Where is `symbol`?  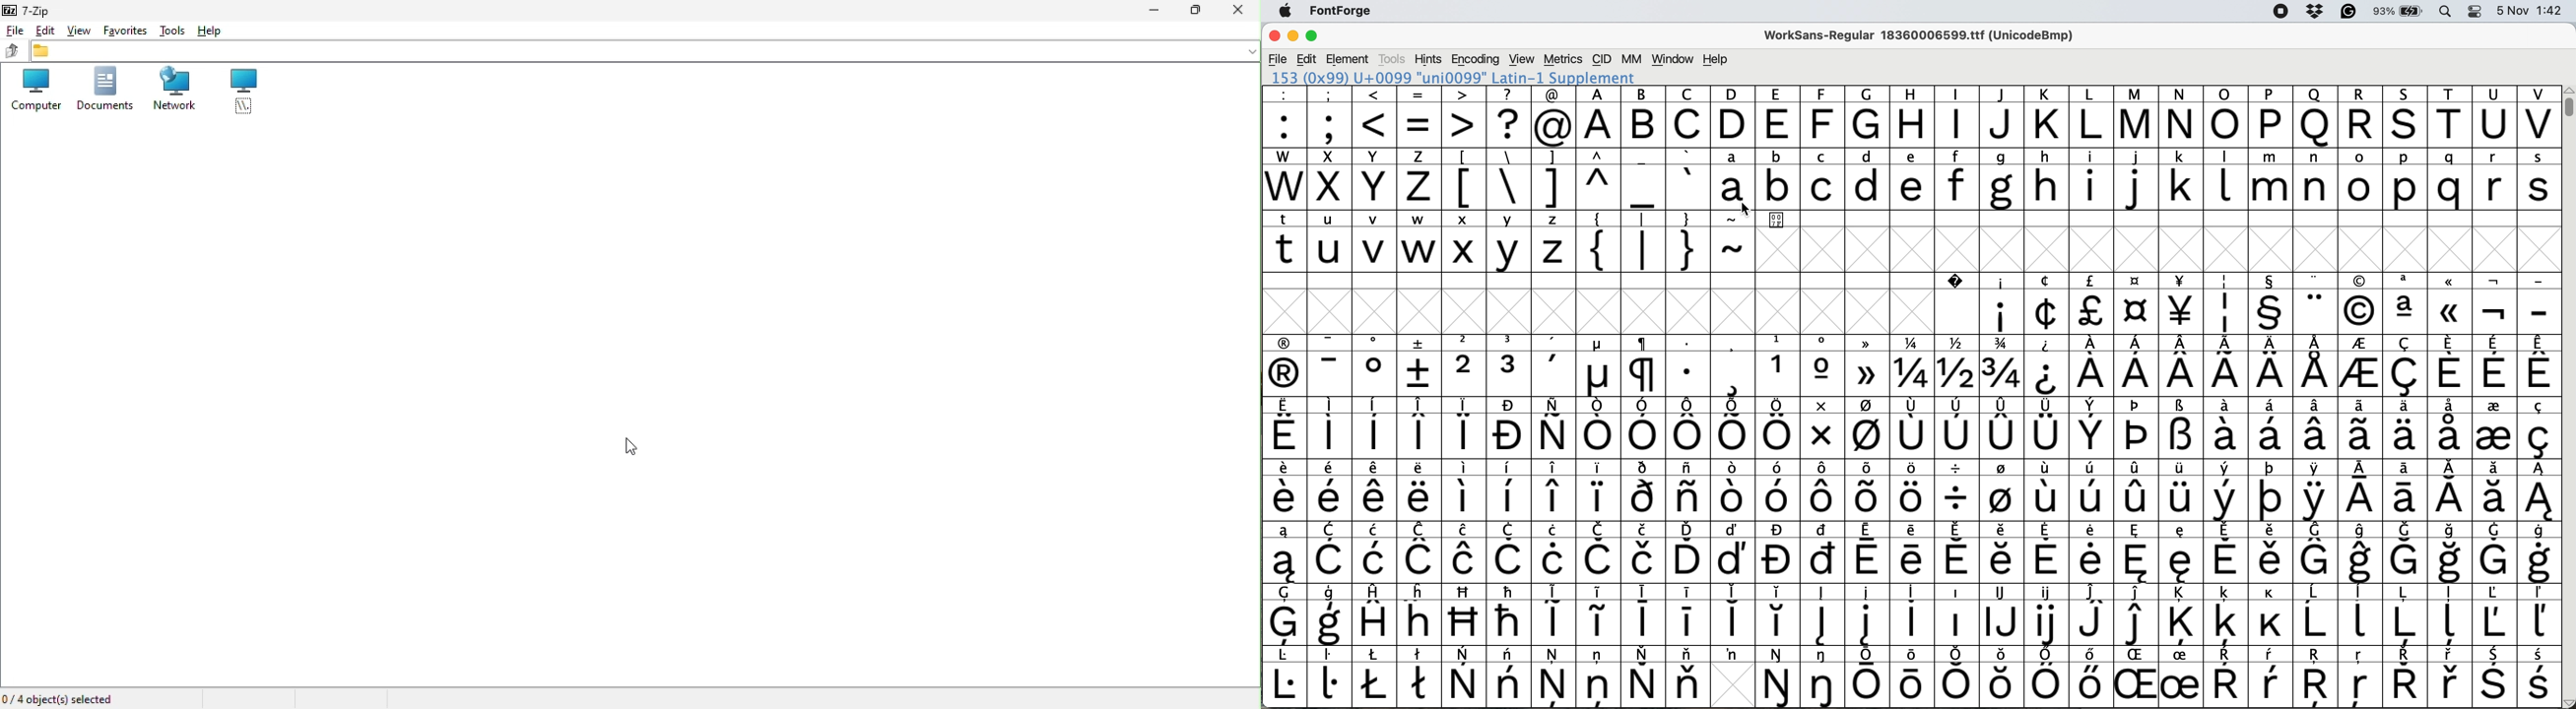
symbol is located at coordinates (1509, 491).